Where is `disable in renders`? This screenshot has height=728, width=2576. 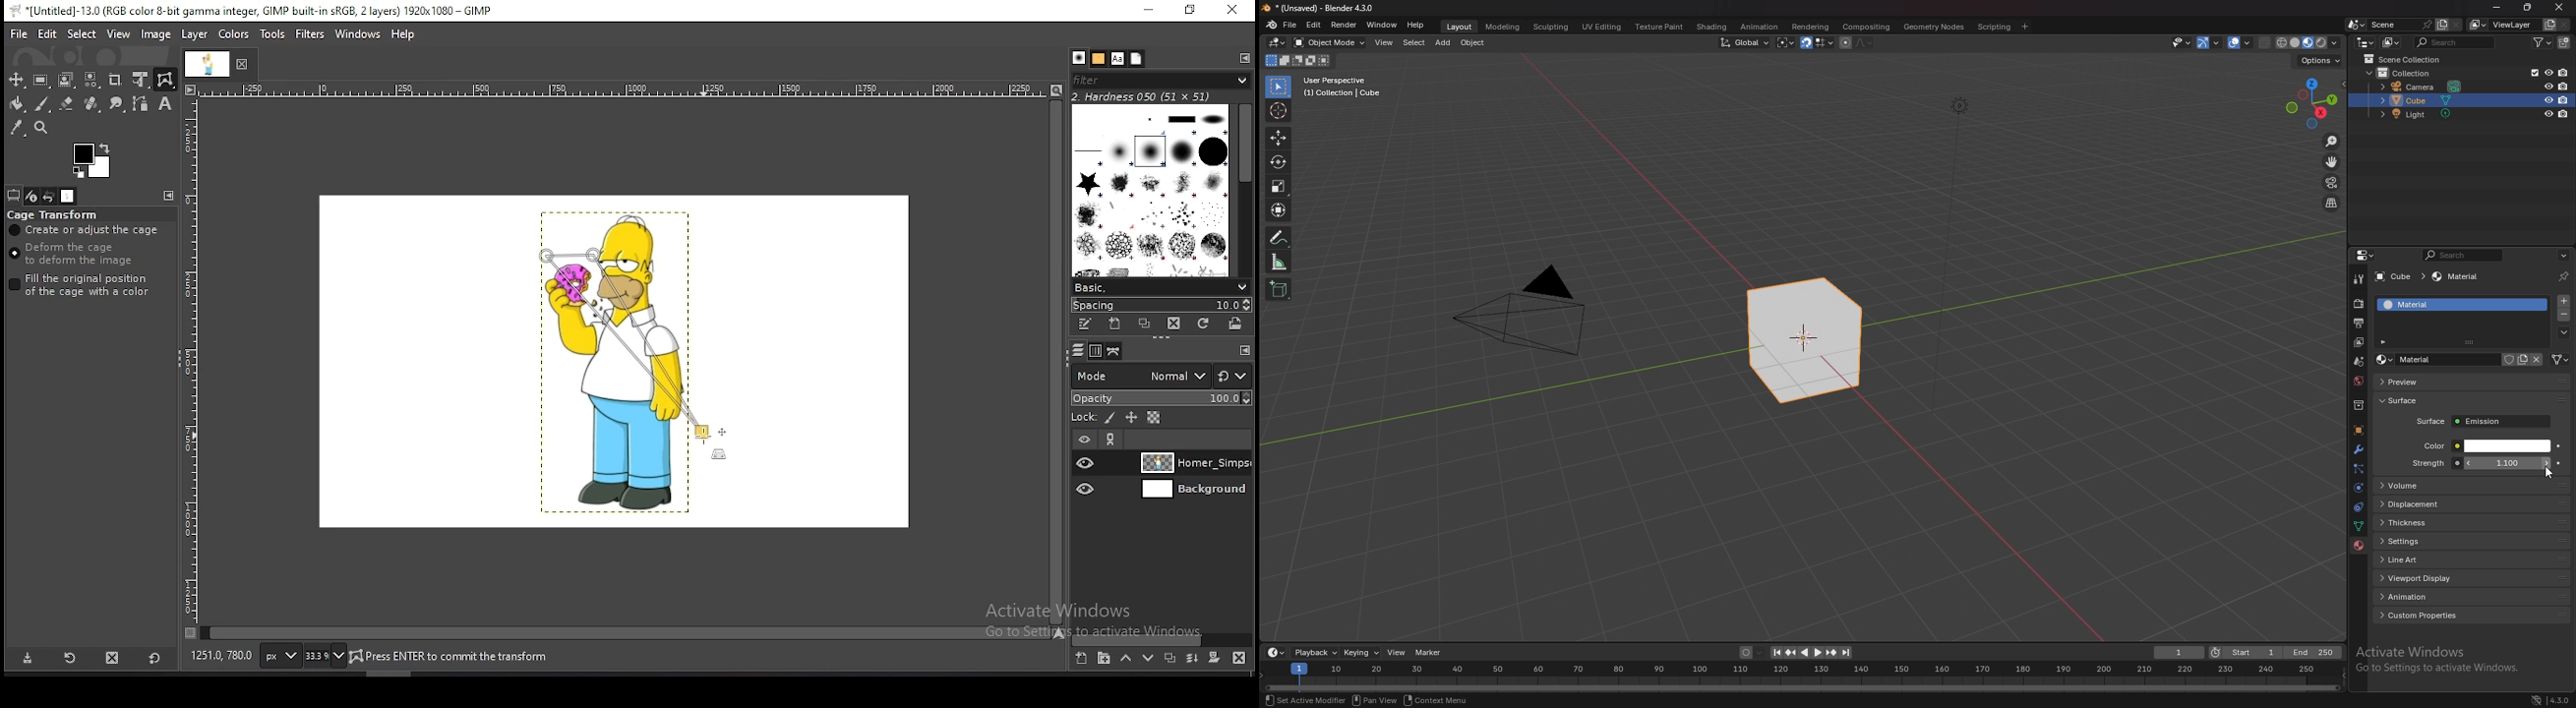
disable in renders is located at coordinates (2565, 99).